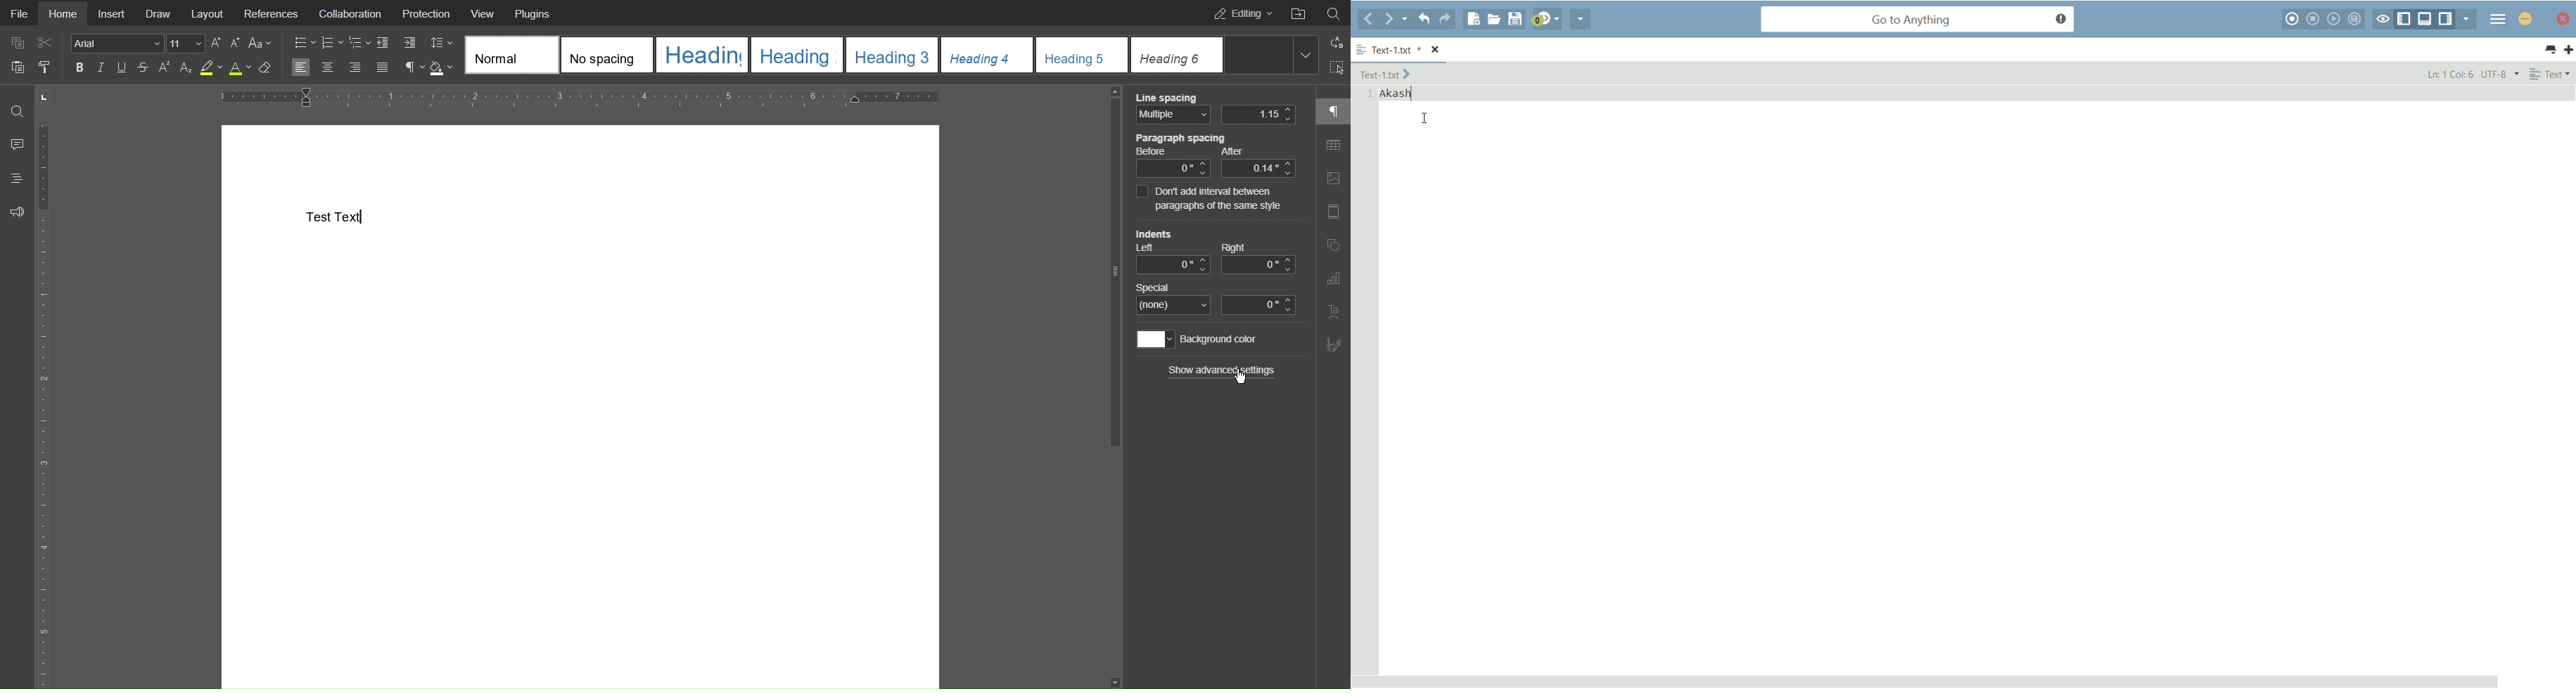 The height and width of the screenshot is (700, 2576). I want to click on Search, so click(17, 110).